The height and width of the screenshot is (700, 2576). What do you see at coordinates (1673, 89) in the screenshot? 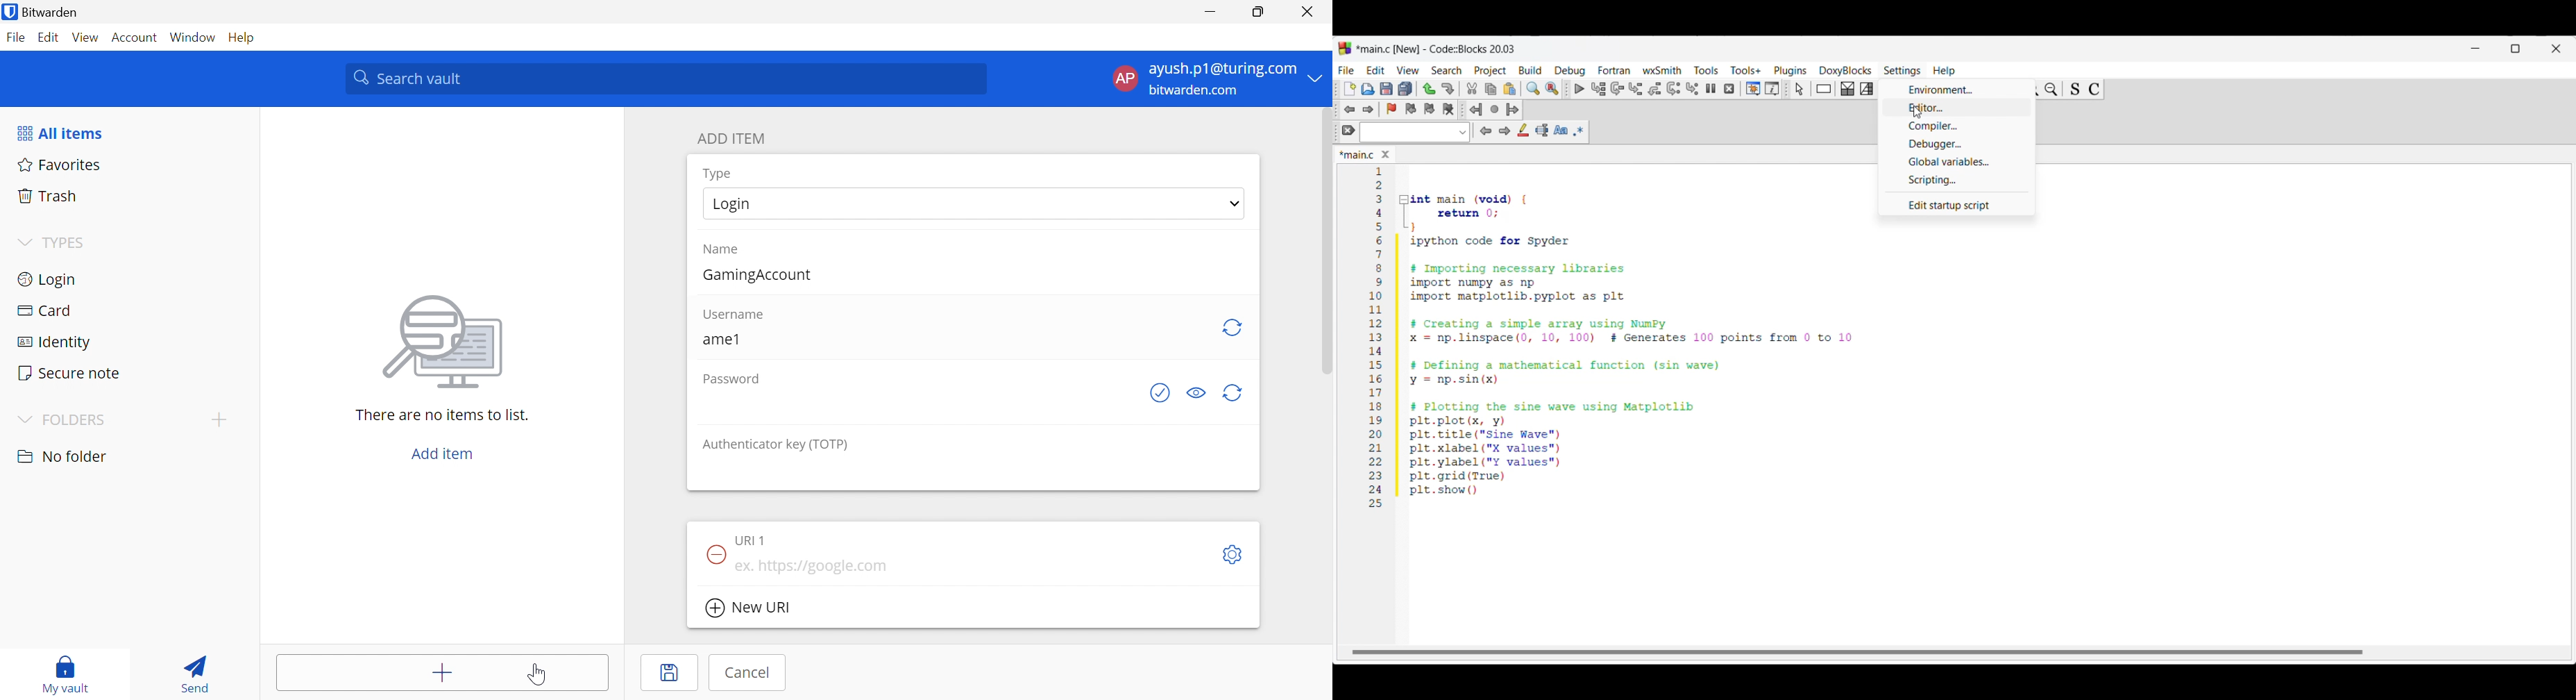
I see `Next instruction` at bounding box center [1673, 89].